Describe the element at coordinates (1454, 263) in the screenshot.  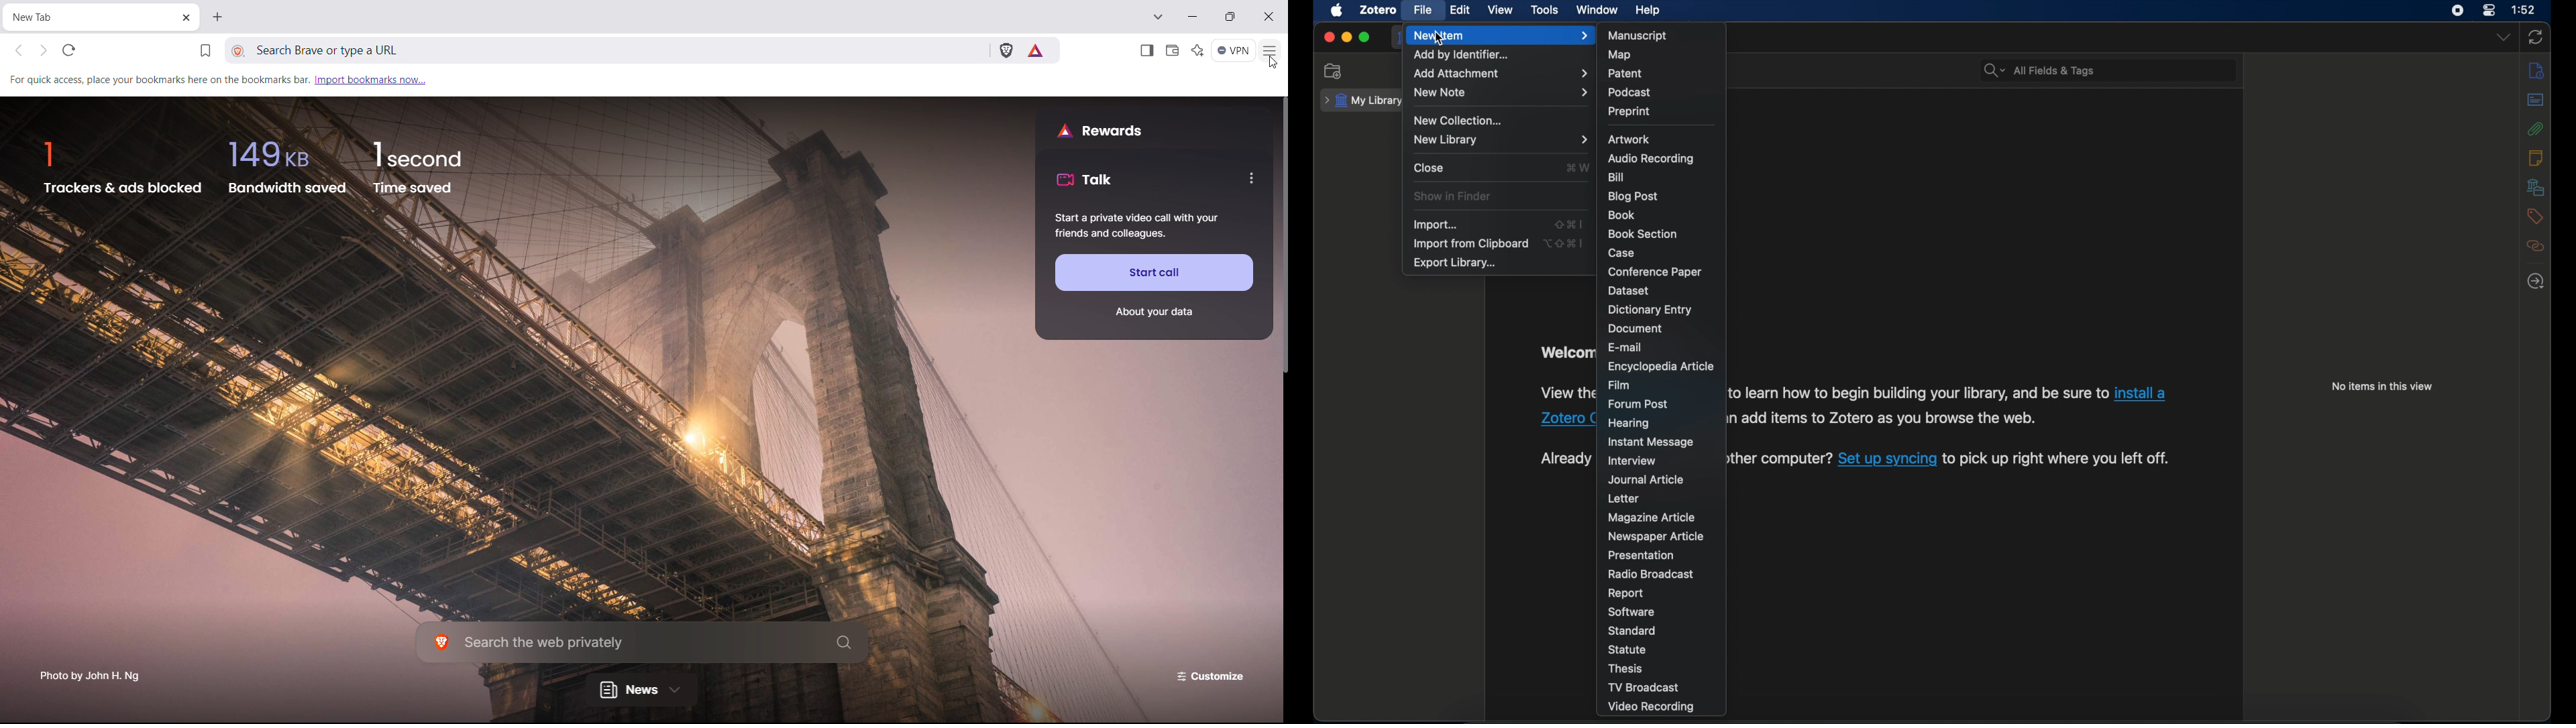
I see `export library` at that location.